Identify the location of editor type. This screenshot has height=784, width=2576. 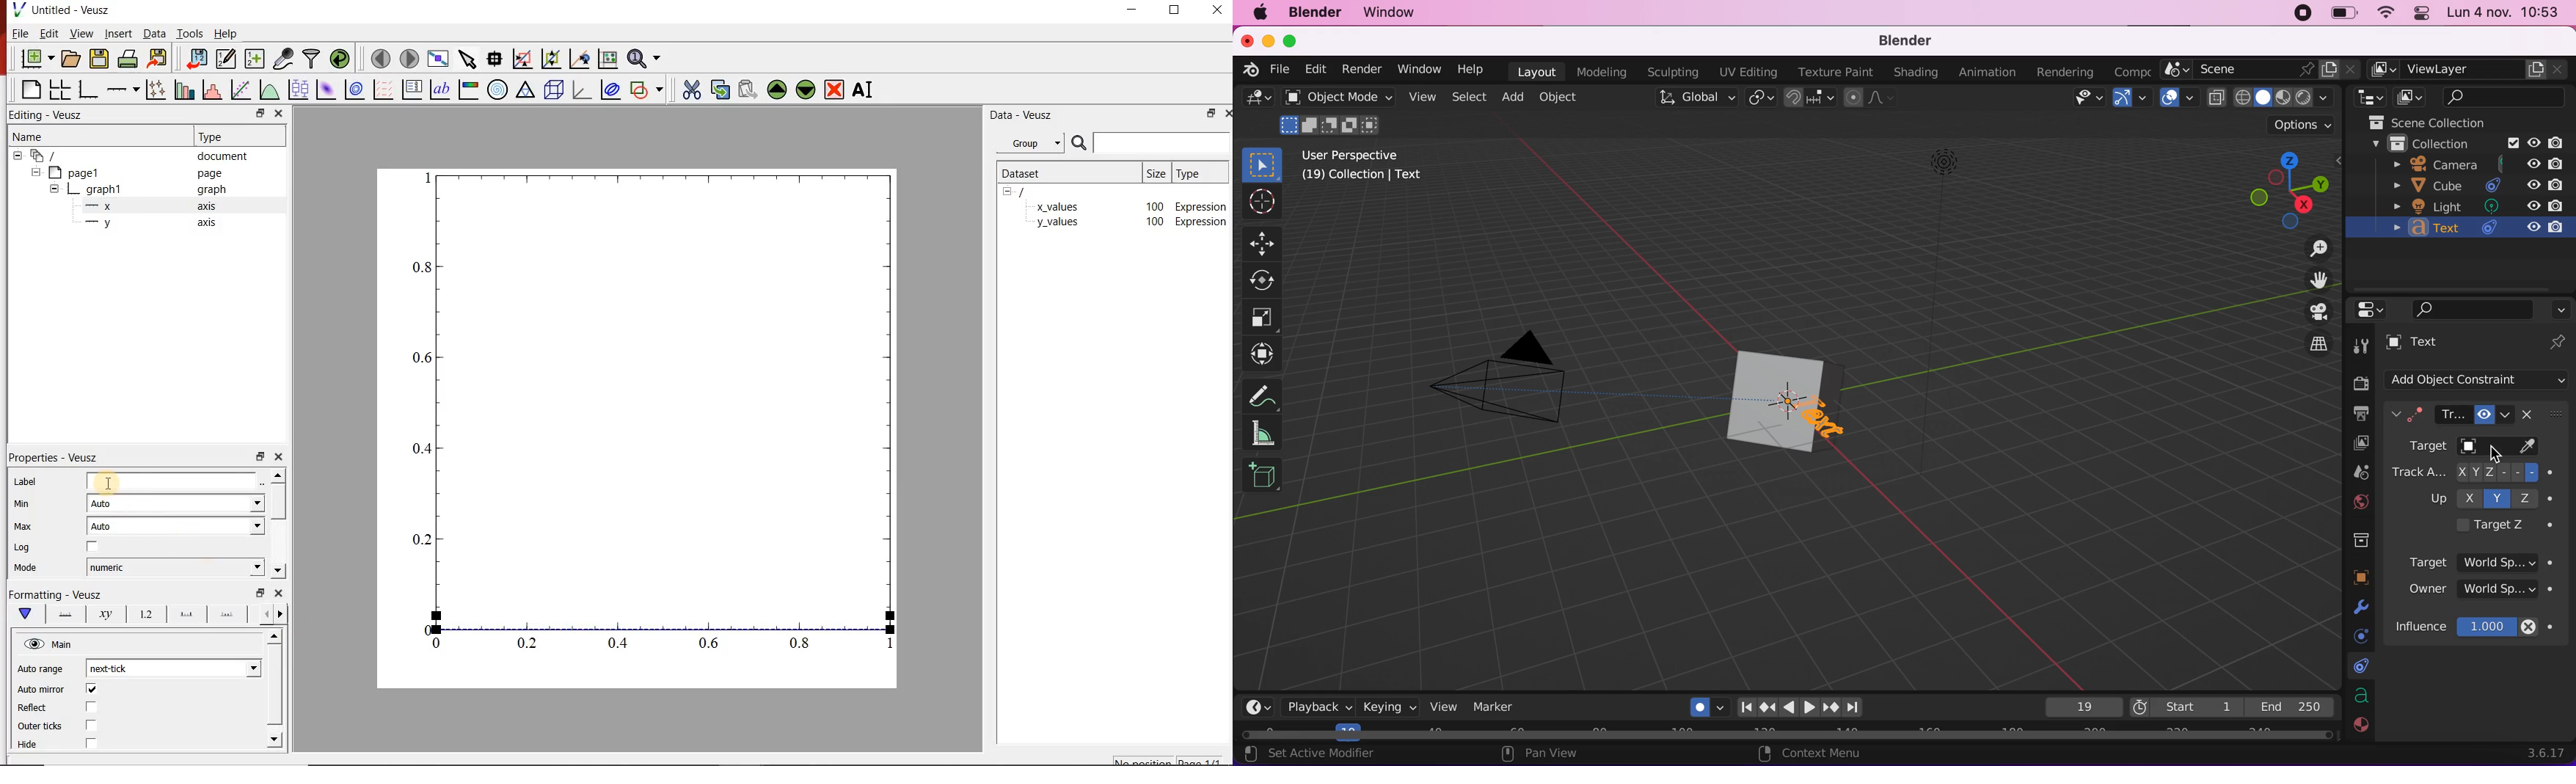
(2369, 98).